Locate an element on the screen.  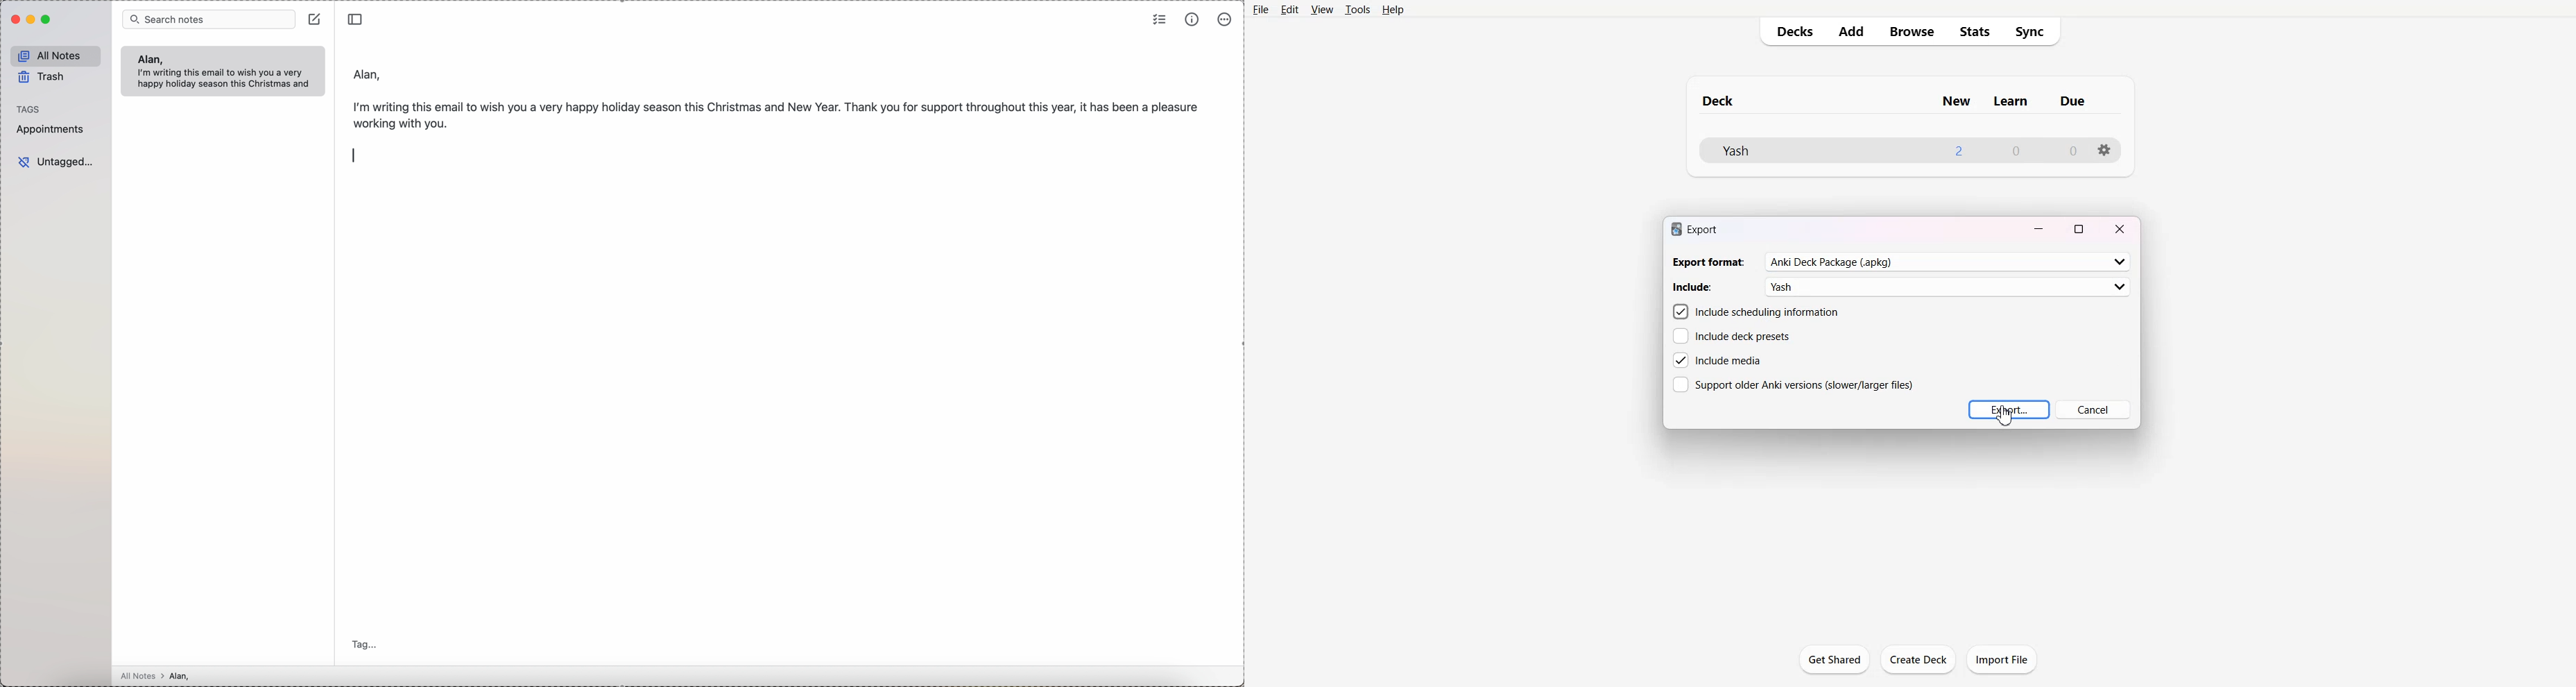
Stats is located at coordinates (1975, 31).